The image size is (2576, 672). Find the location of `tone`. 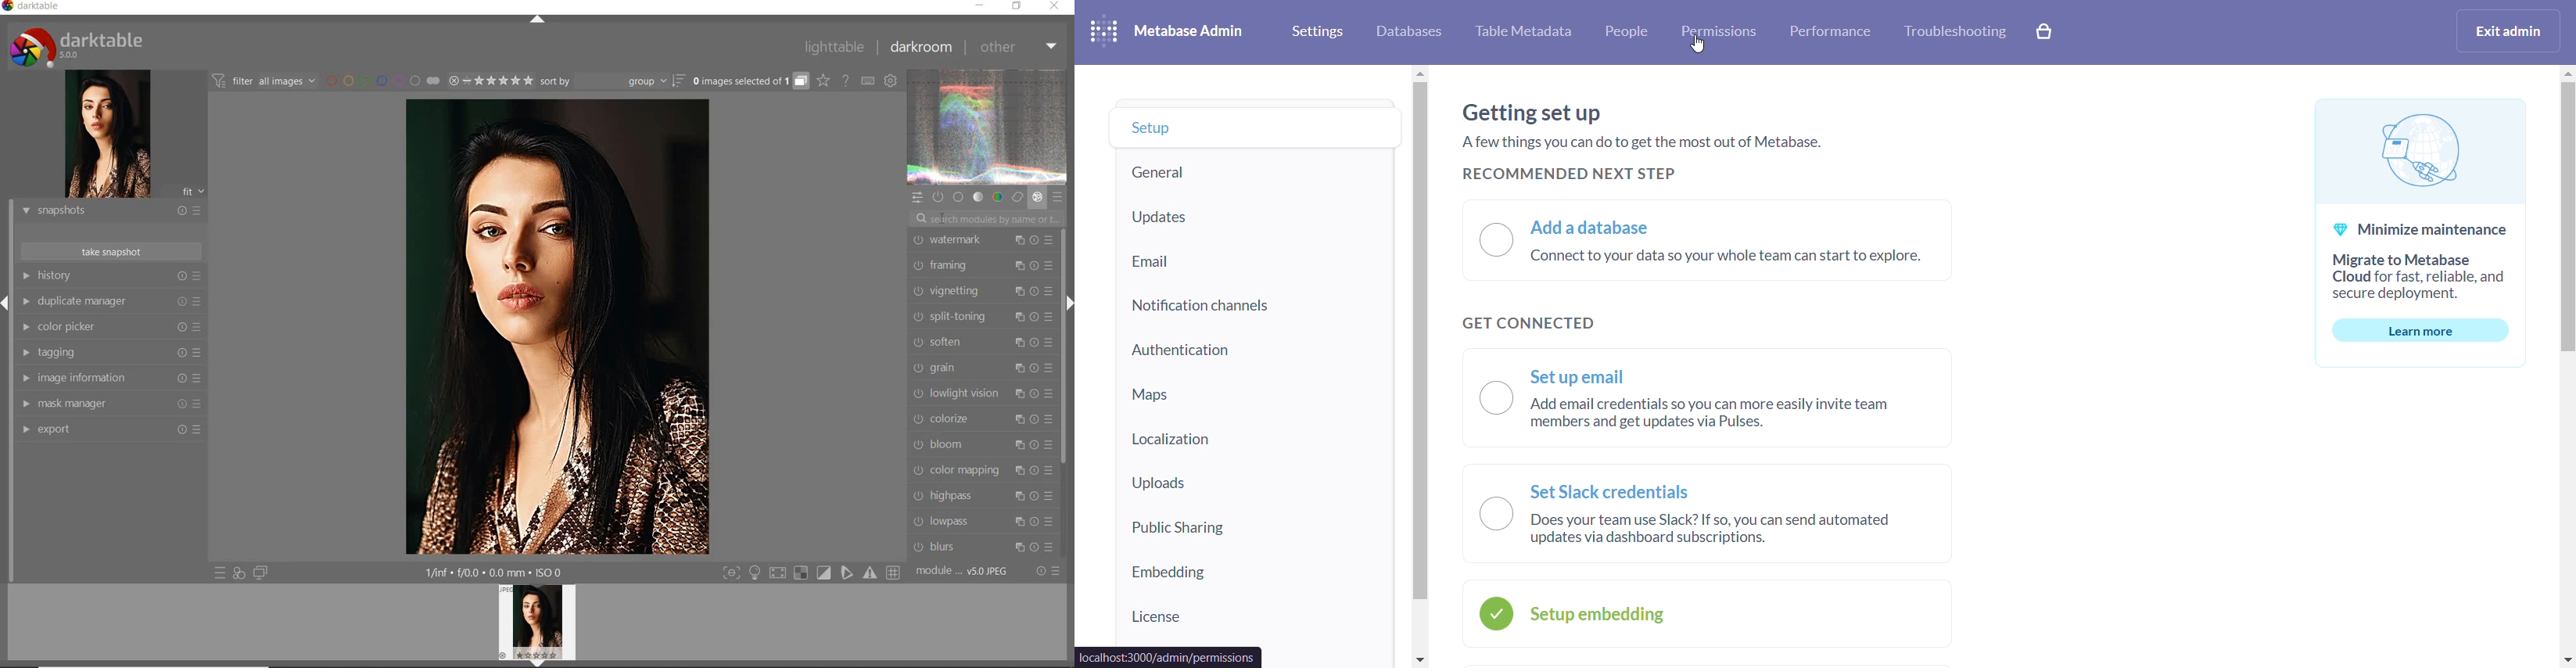

tone is located at coordinates (978, 198).